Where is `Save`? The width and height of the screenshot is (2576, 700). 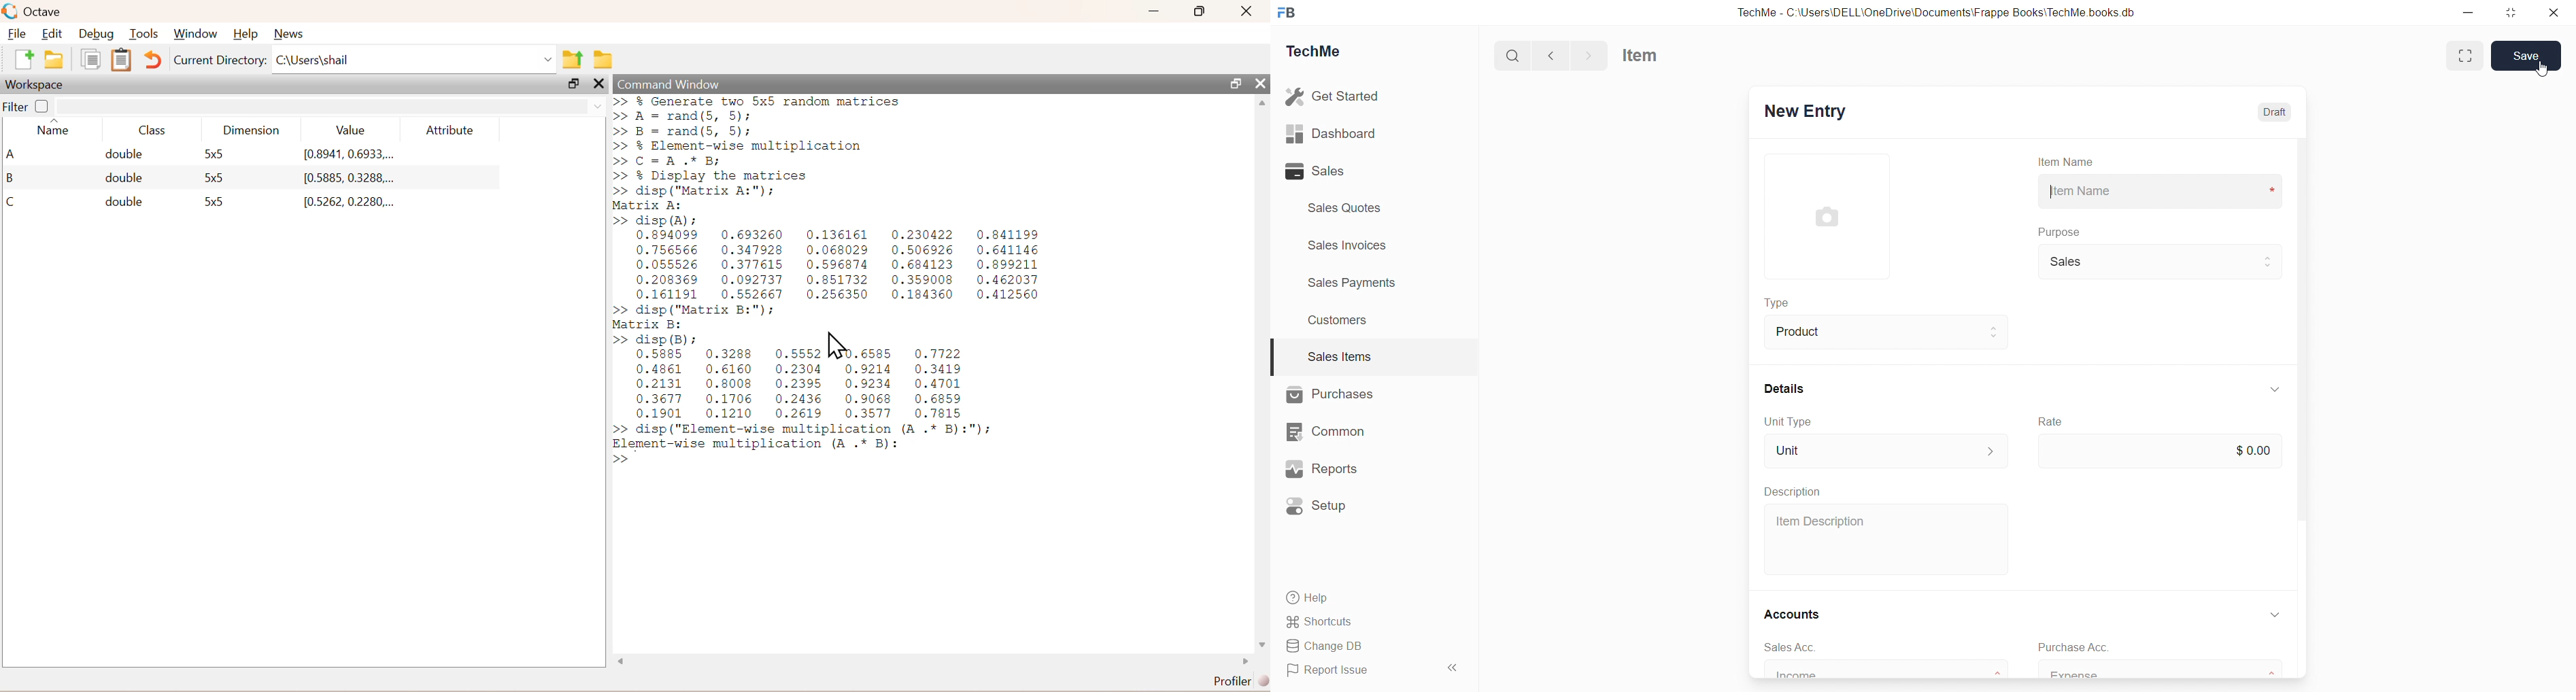
Save is located at coordinates (2529, 56).